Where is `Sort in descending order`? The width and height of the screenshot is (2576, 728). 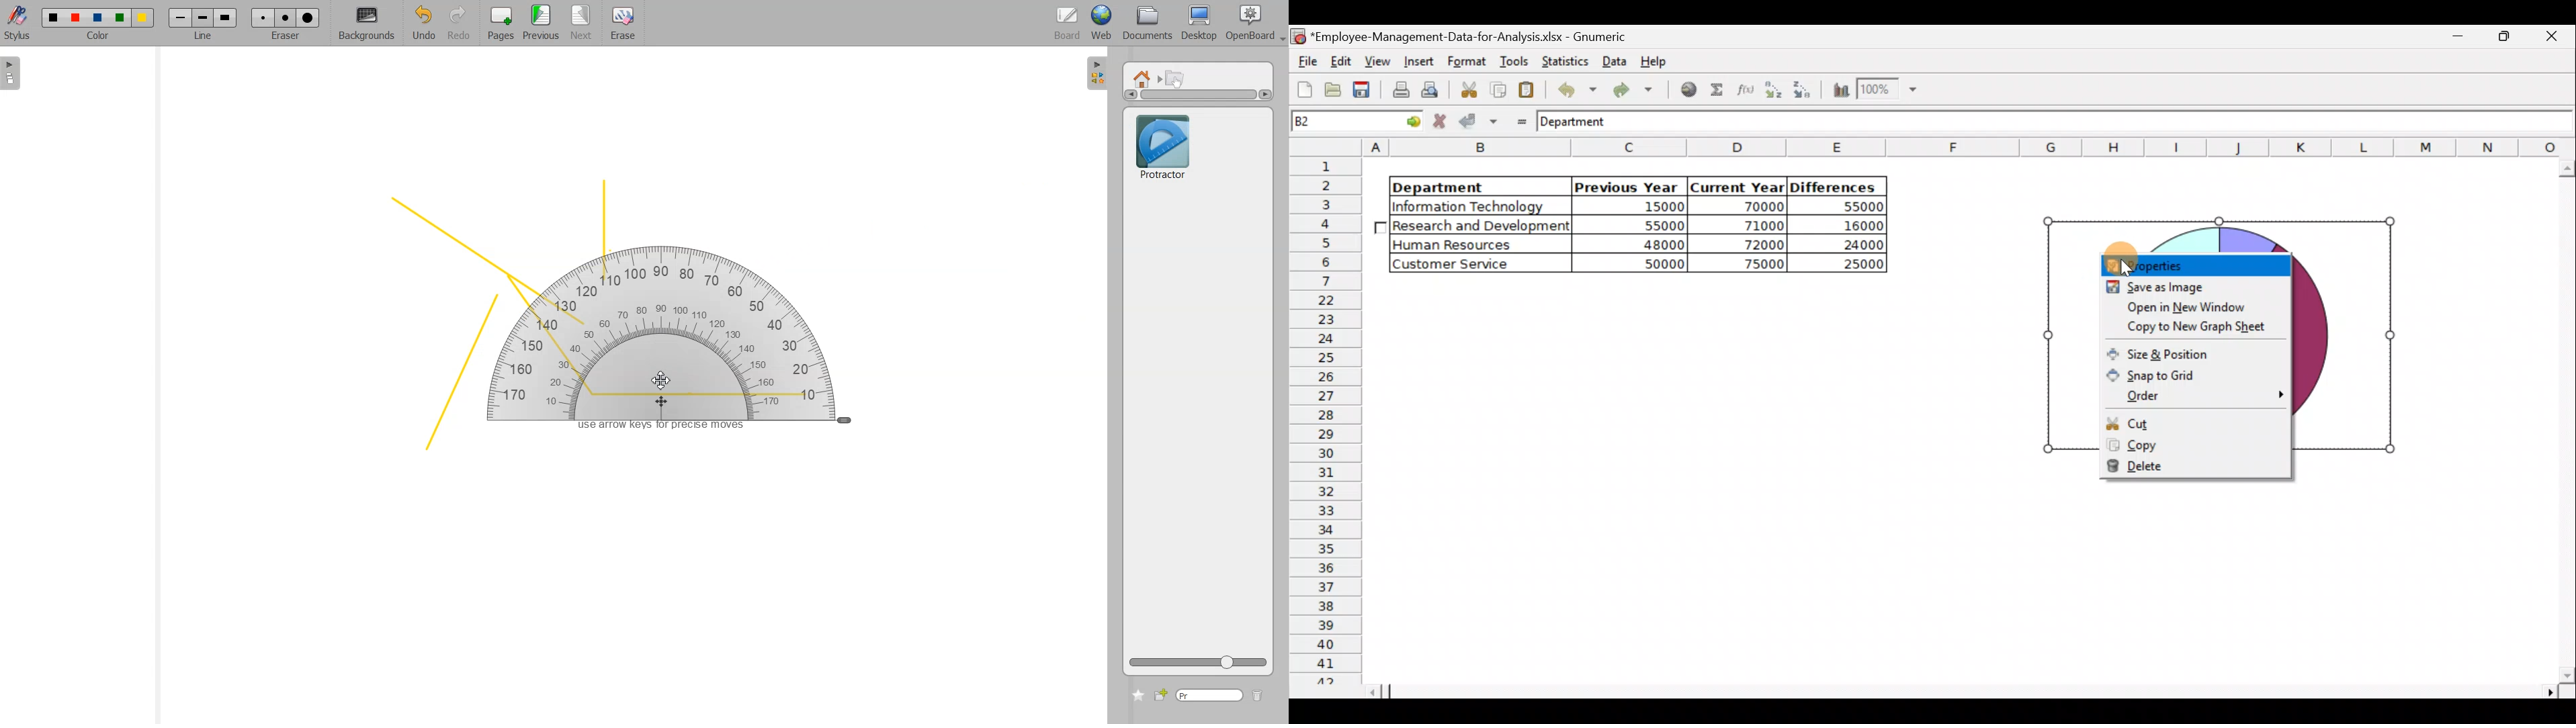
Sort in descending order is located at coordinates (1804, 90).